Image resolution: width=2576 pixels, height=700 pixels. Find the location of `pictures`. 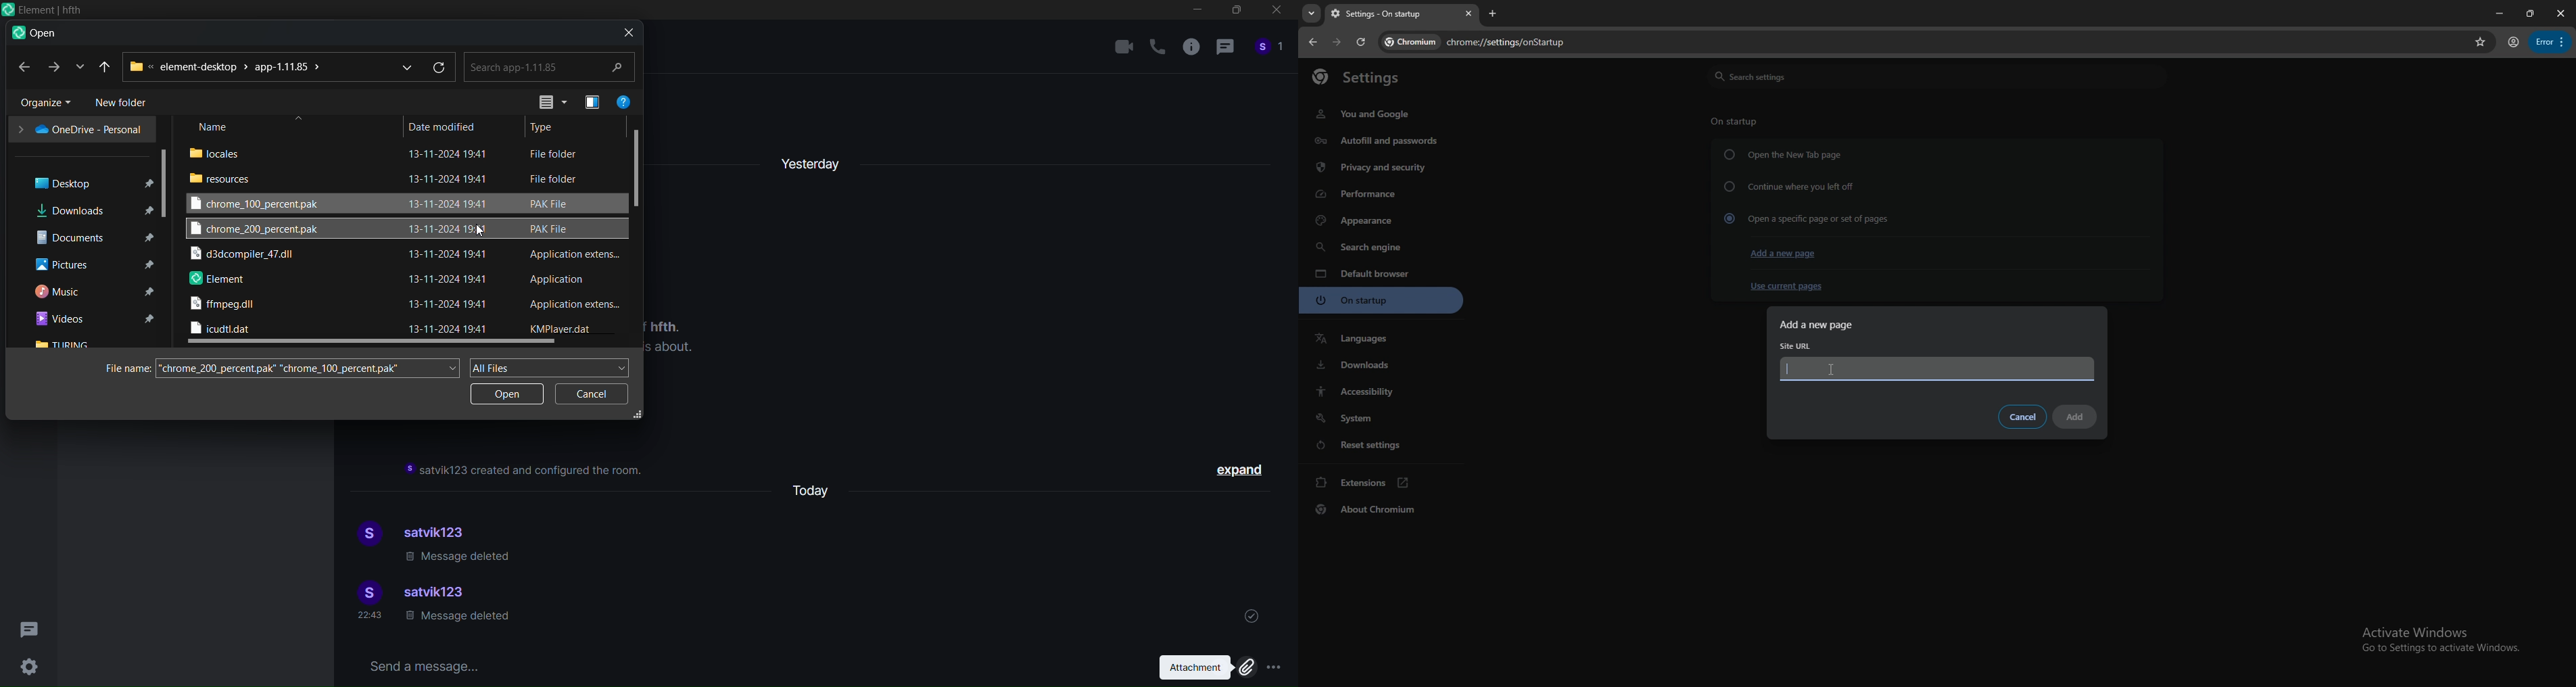

pictures is located at coordinates (91, 265).